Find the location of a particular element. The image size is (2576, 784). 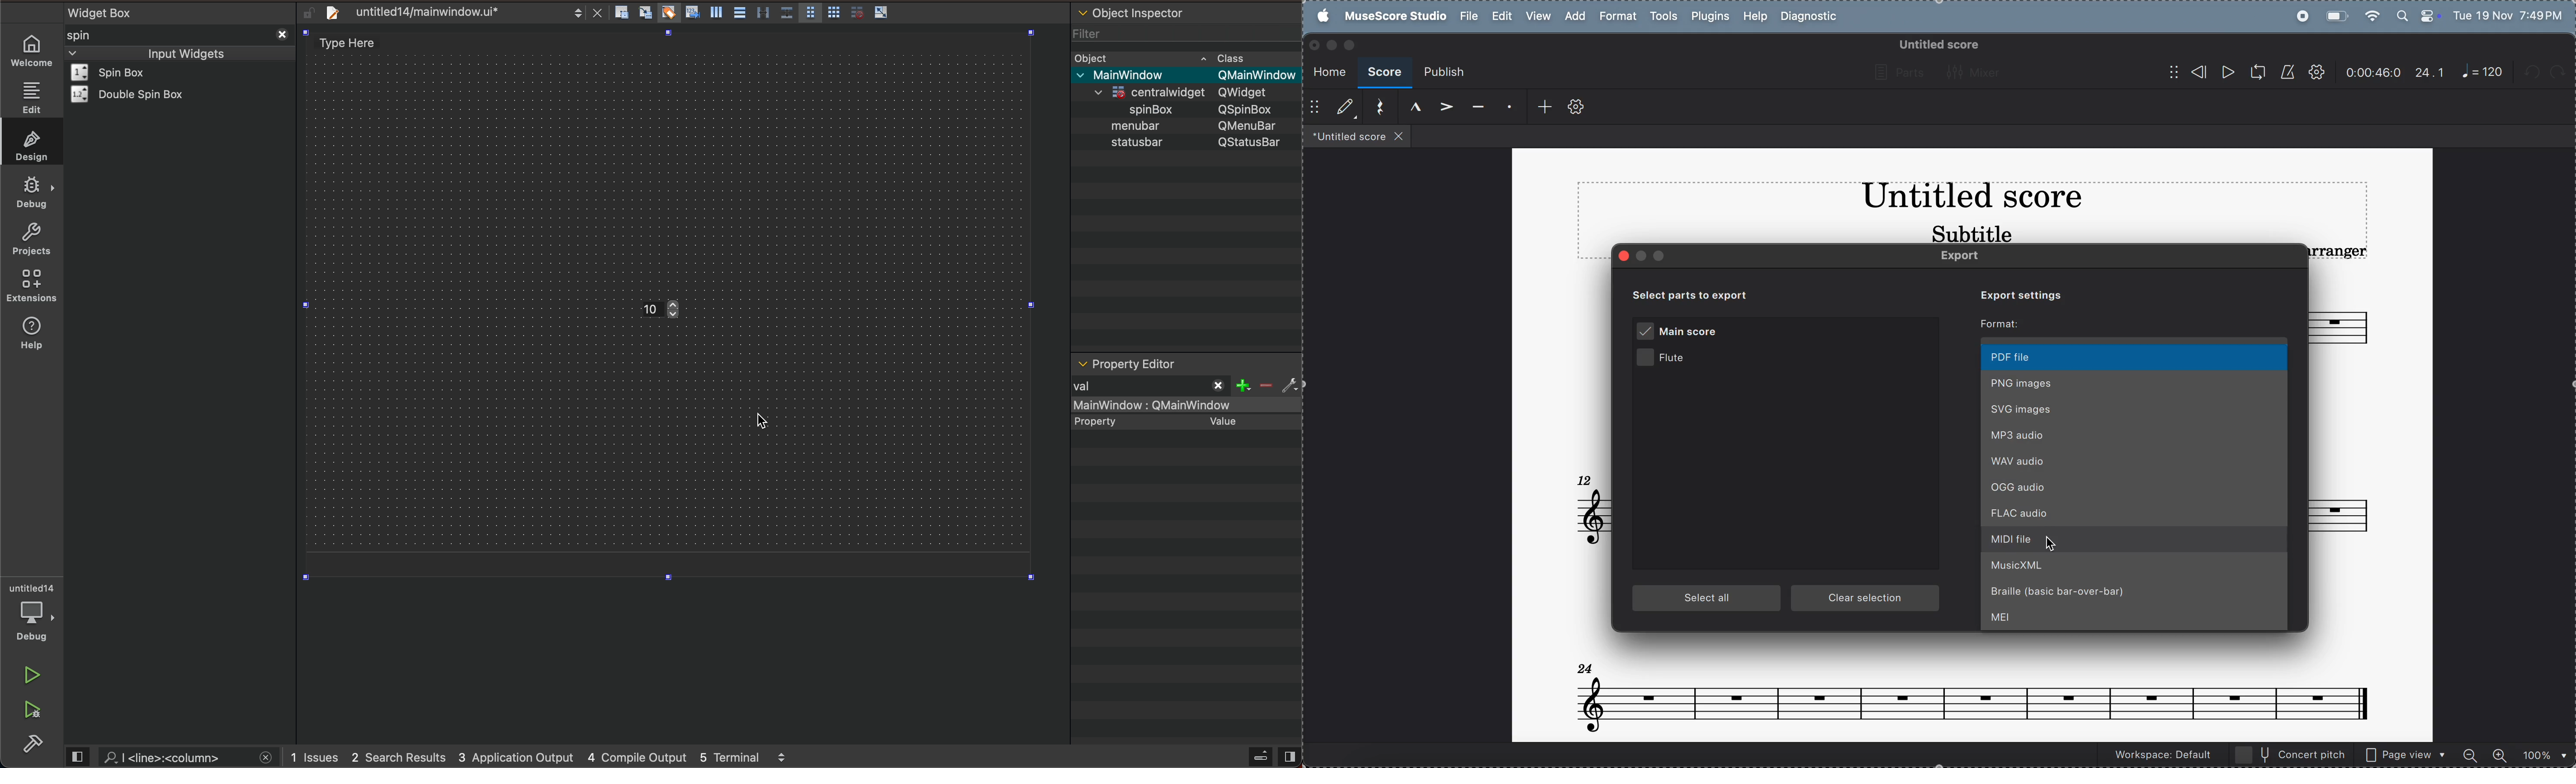

ocg audio is located at coordinates (2136, 489).